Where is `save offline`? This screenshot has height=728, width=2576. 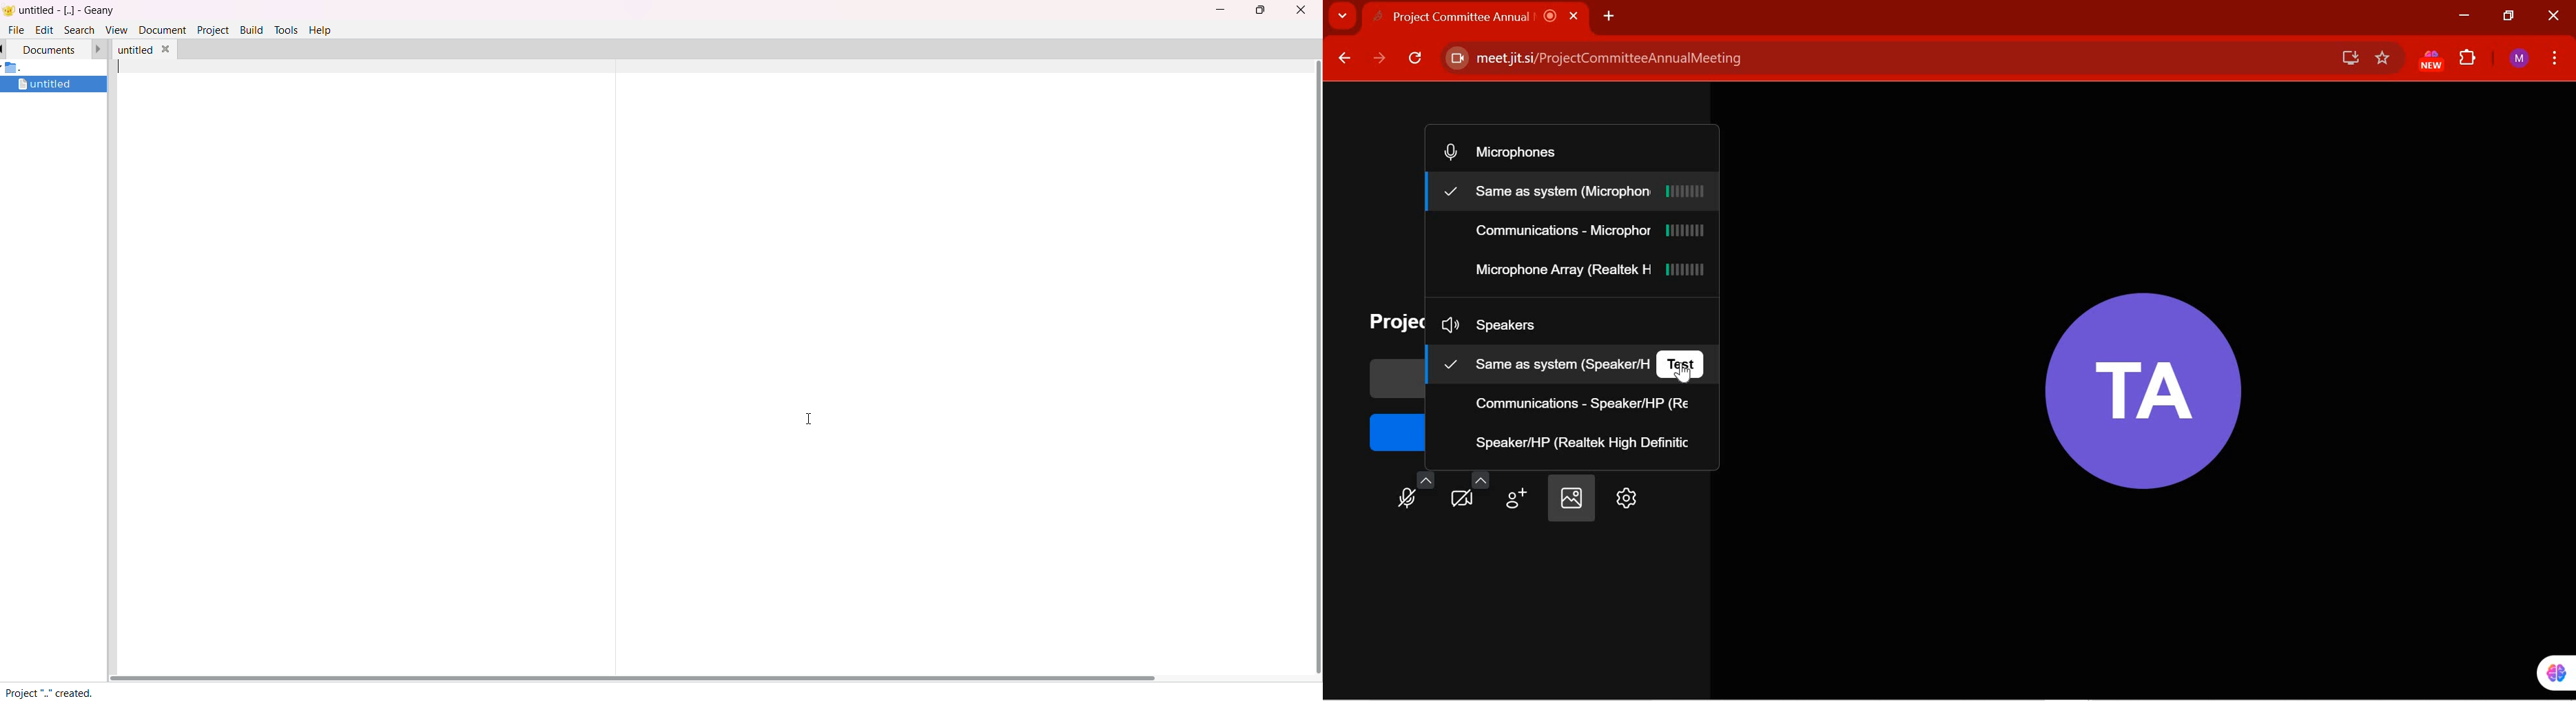 save offline is located at coordinates (2345, 57).